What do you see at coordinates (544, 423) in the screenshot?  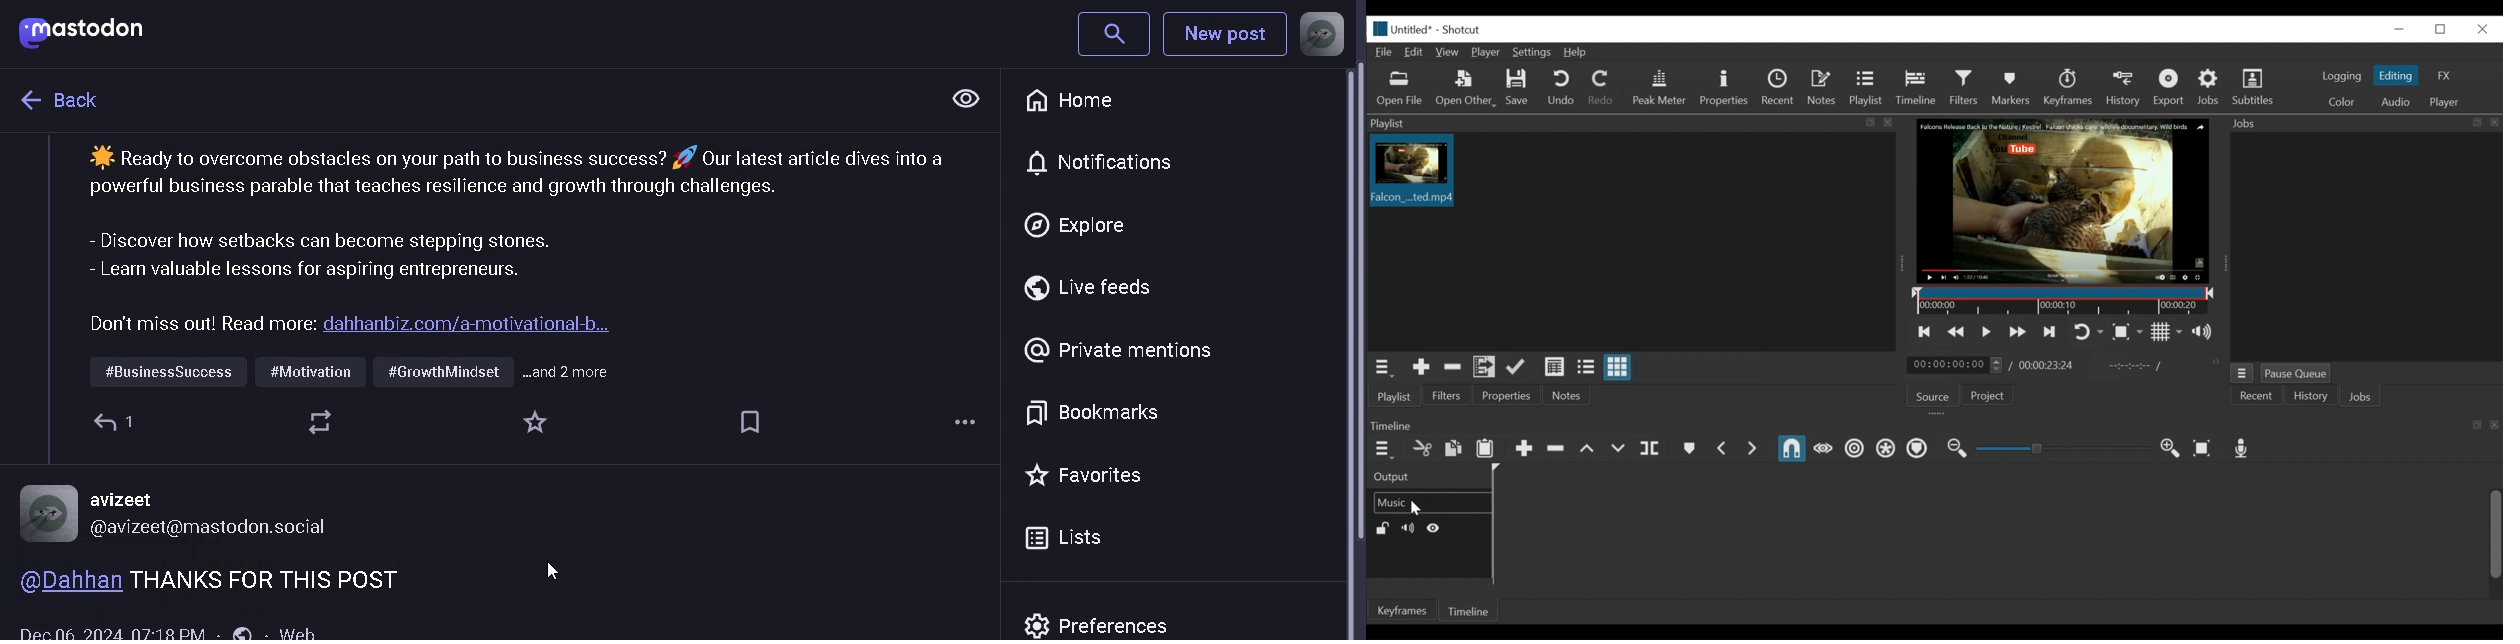 I see `Favorite` at bounding box center [544, 423].